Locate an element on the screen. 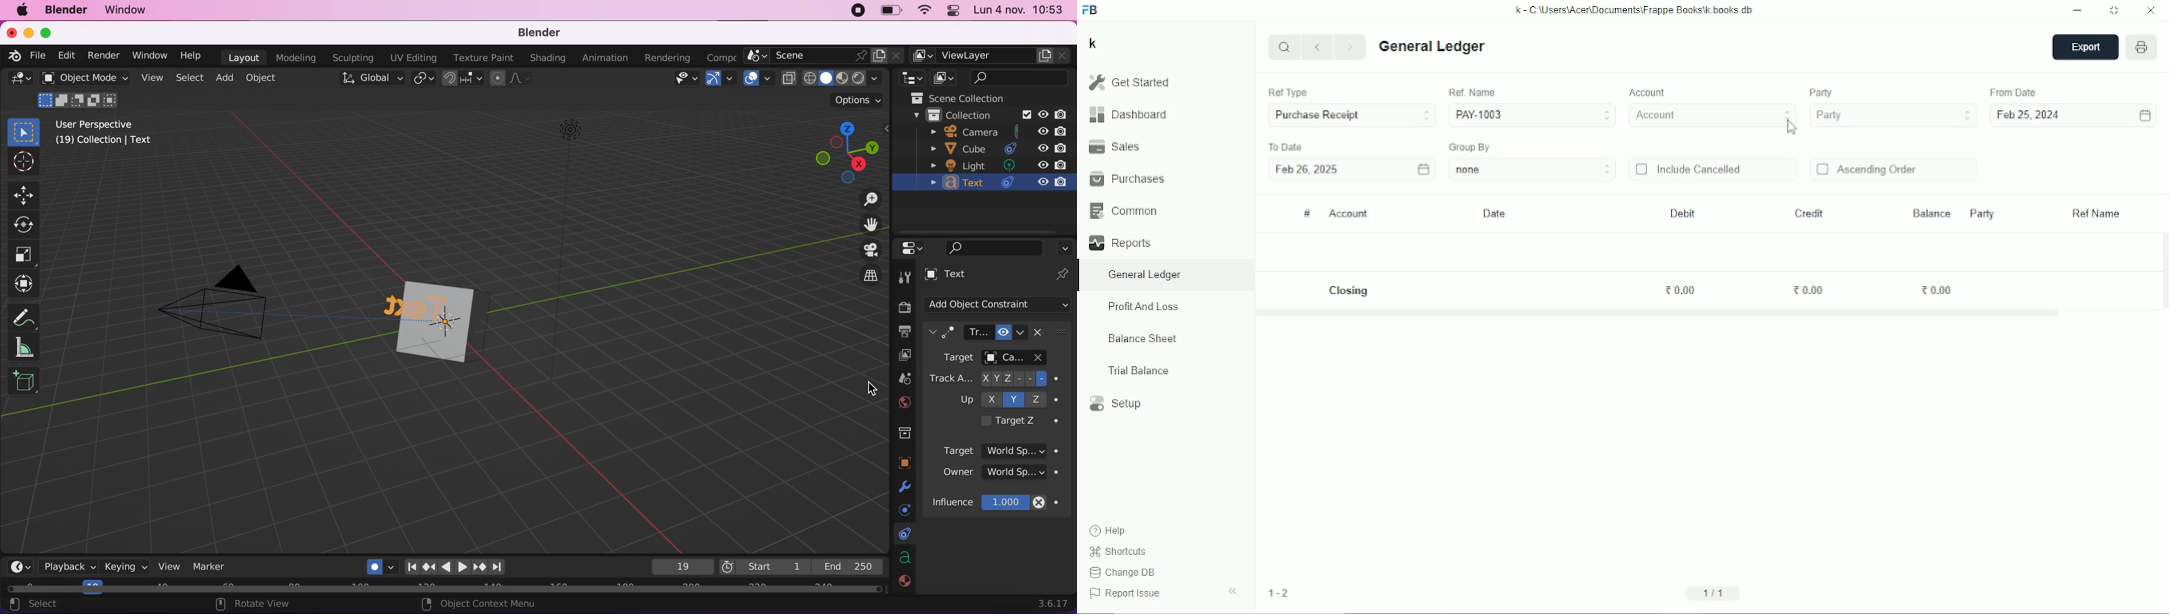 Image resolution: width=2184 pixels, height=616 pixels. animation is located at coordinates (607, 58).